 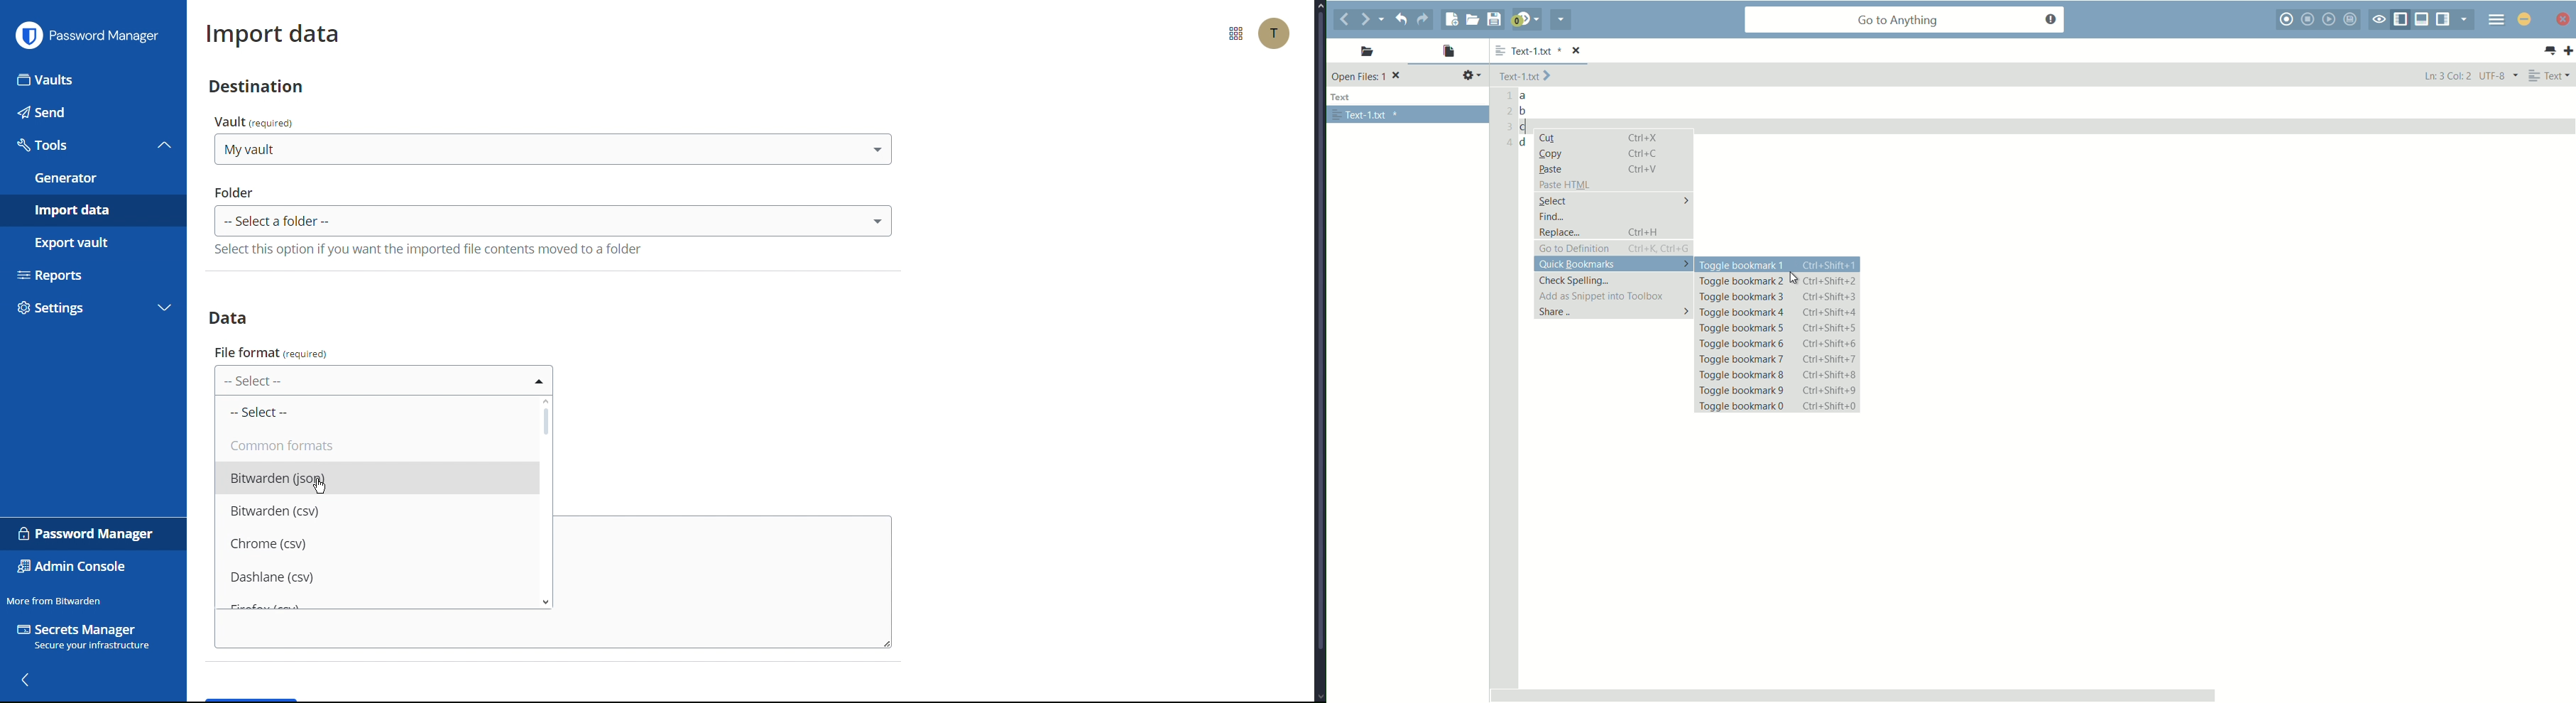 What do you see at coordinates (554, 220) in the screenshot?
I see `select Folder` at bounding box center [554, 220].